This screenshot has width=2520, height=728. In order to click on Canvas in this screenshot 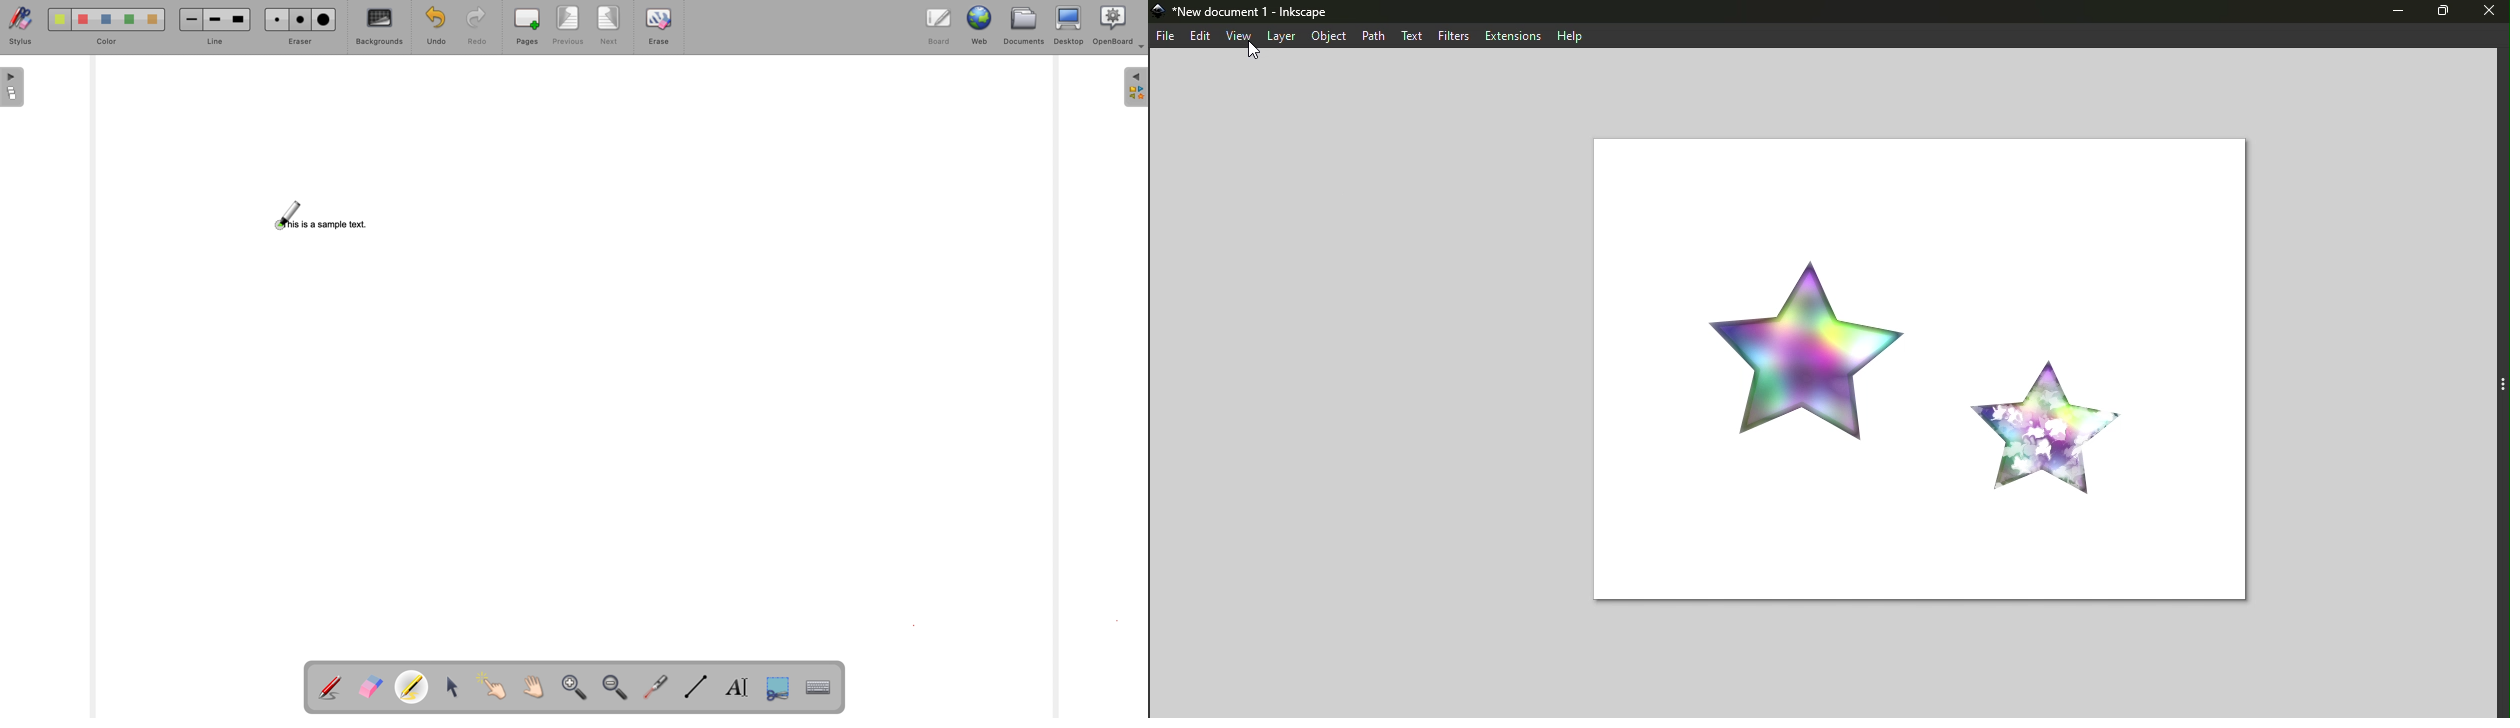, I will do `click(1917, 372)`.